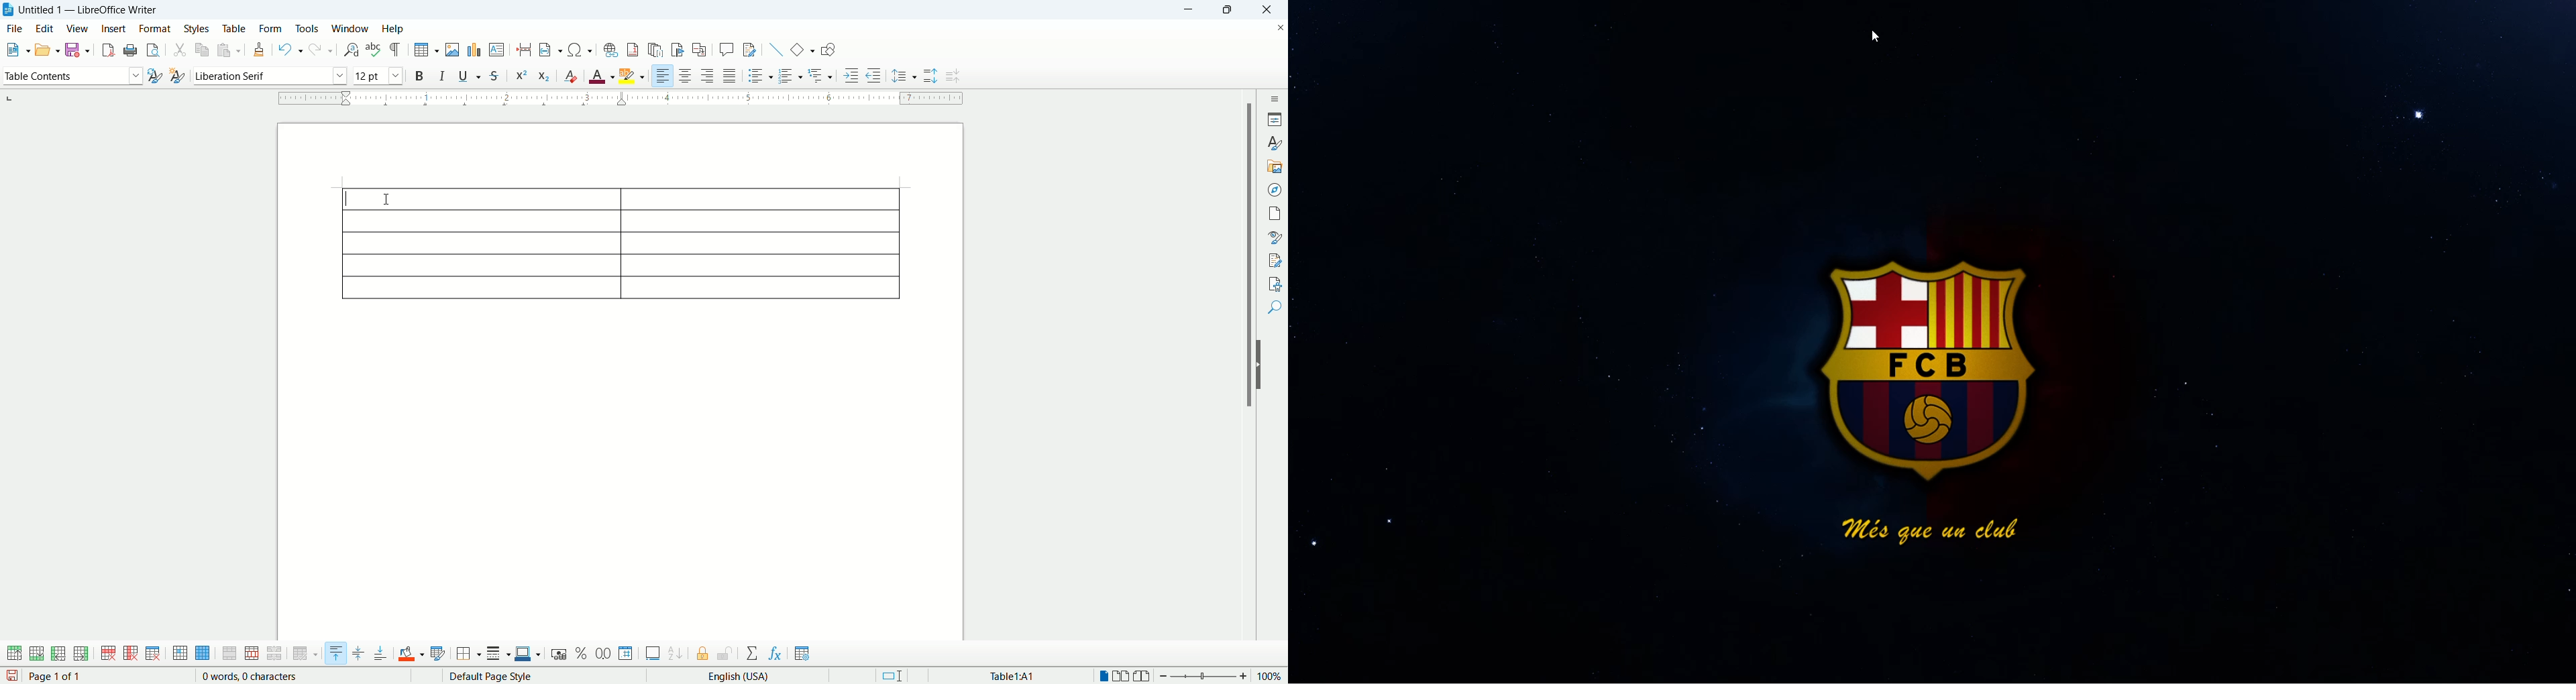 The image size is (2576, 700). I want to click on table, so click(621, 241).